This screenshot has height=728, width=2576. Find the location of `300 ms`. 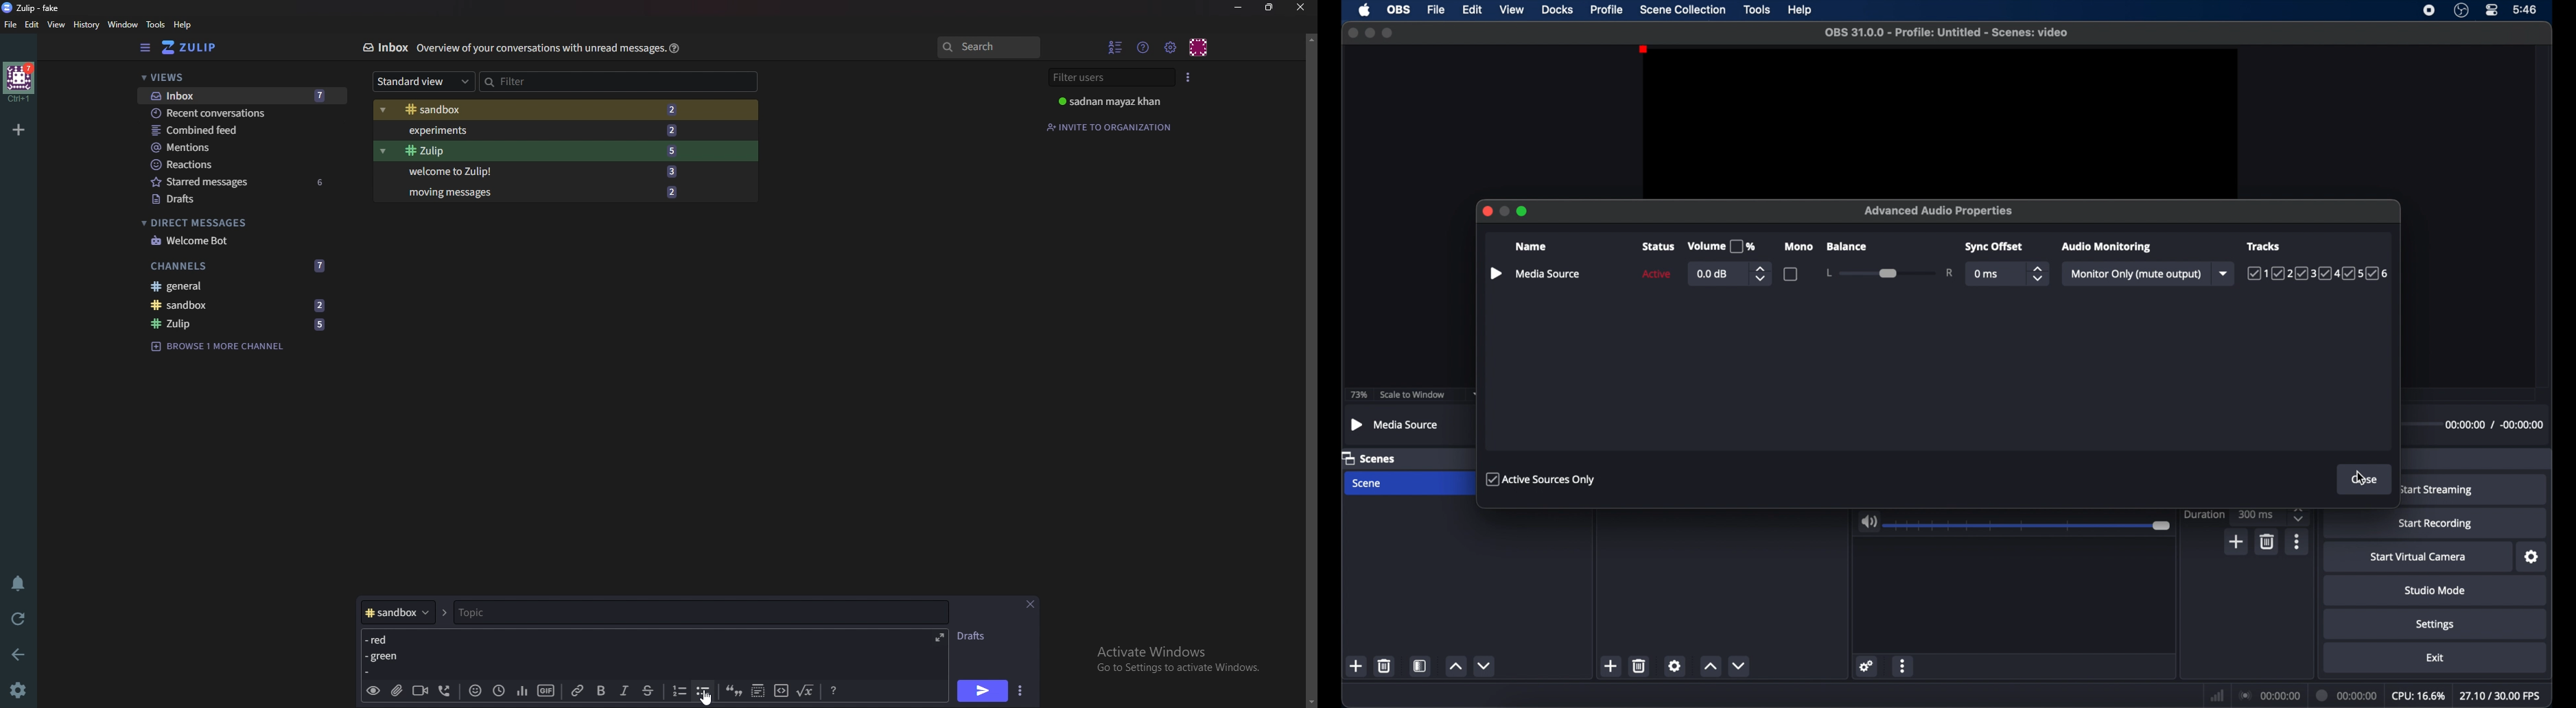

300 ms is located at coordinates (2258, 514).